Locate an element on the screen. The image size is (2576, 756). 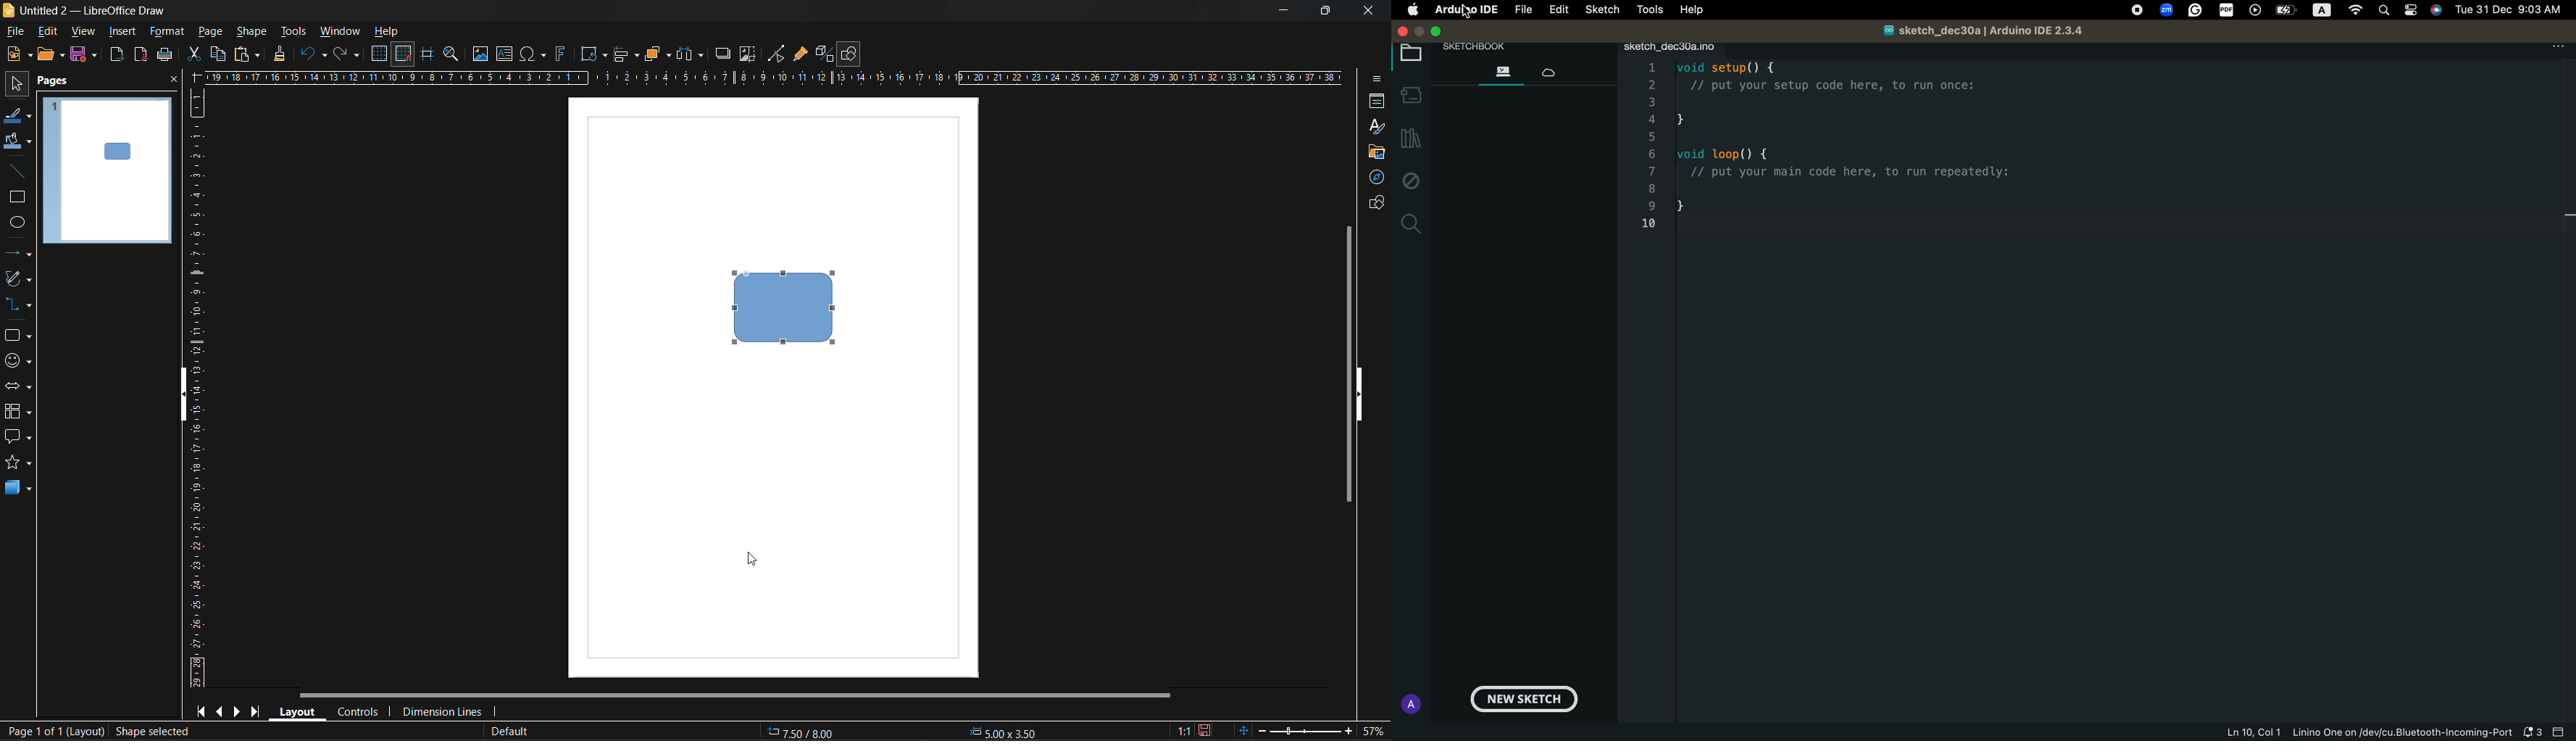
show gluepoint functions is located at coordinates (800, 54).